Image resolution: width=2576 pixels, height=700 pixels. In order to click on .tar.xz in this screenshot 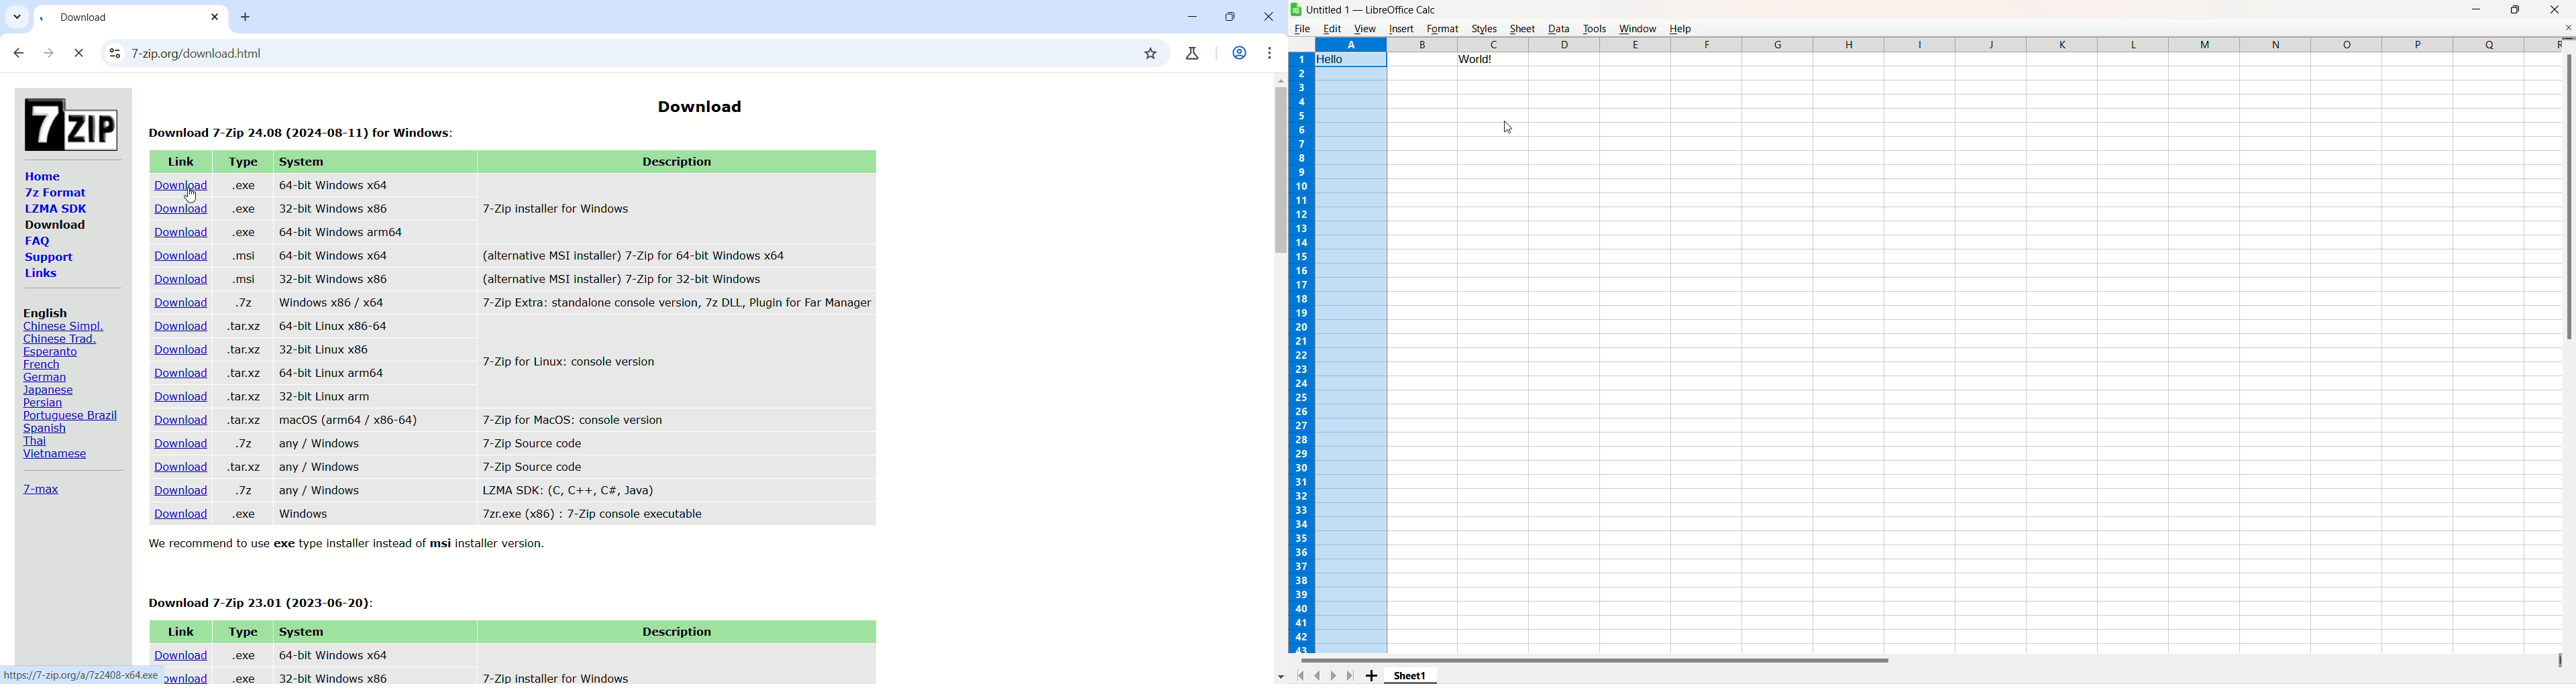, I will do `click(241, 396)`.